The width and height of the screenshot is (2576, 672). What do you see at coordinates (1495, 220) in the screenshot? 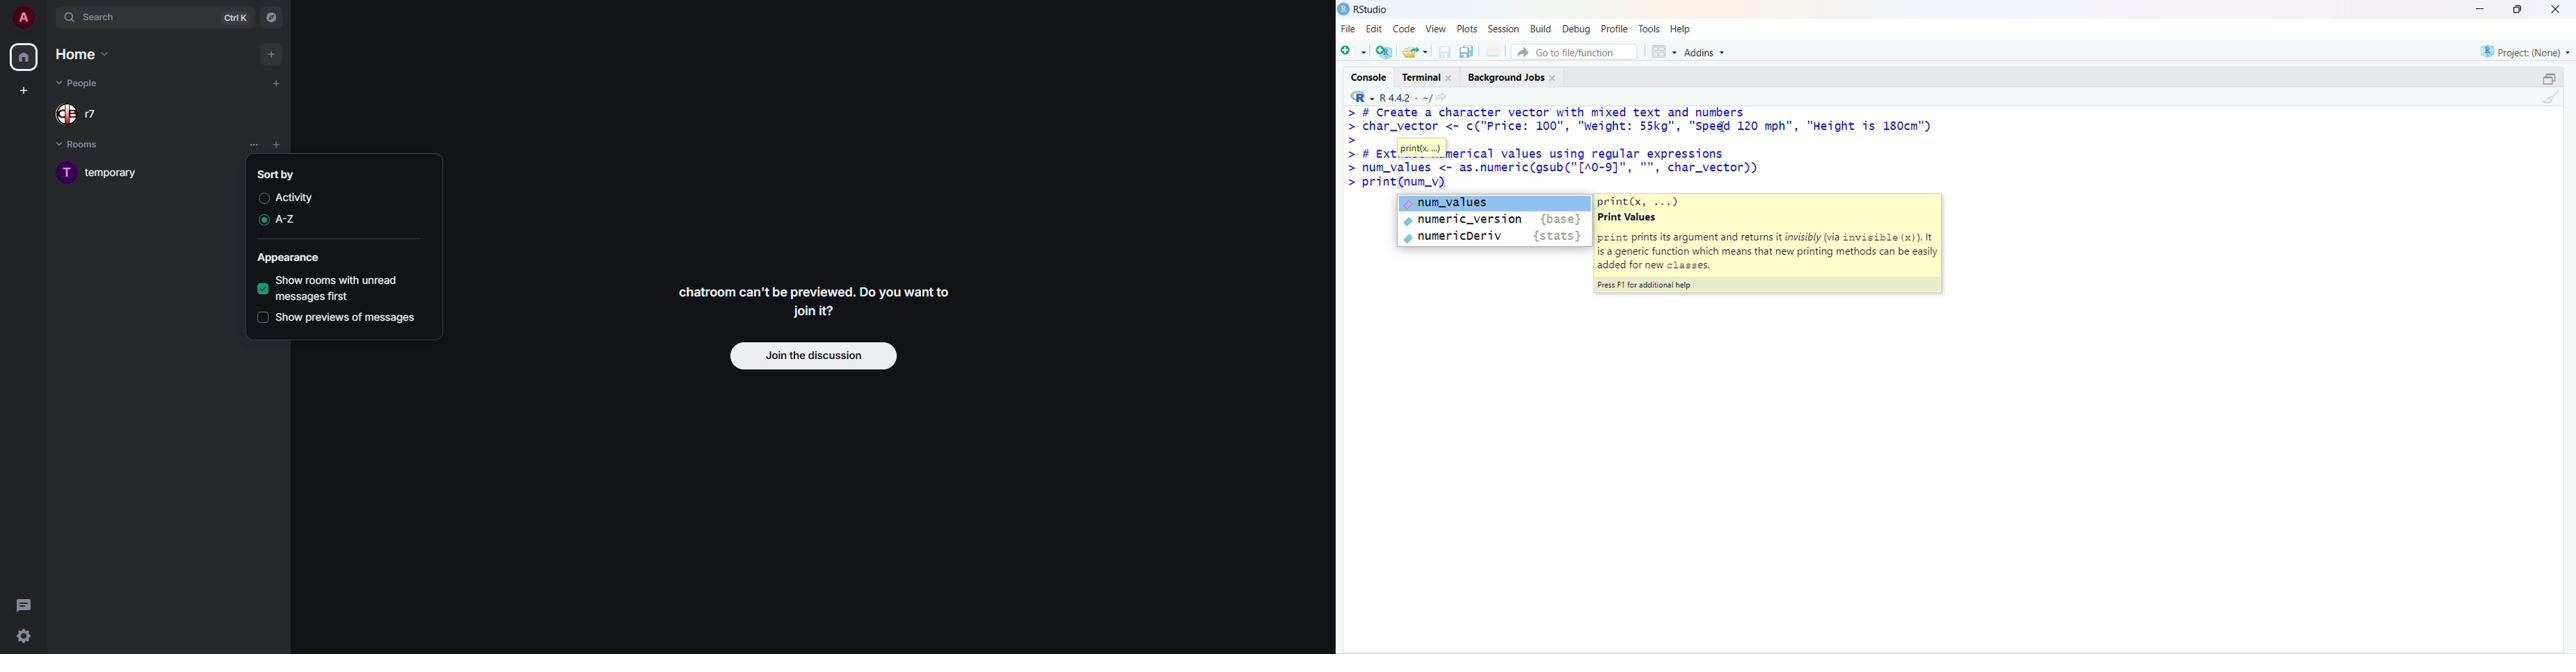
I see `numeric_version {base}` at bounding box center [1495, 220].